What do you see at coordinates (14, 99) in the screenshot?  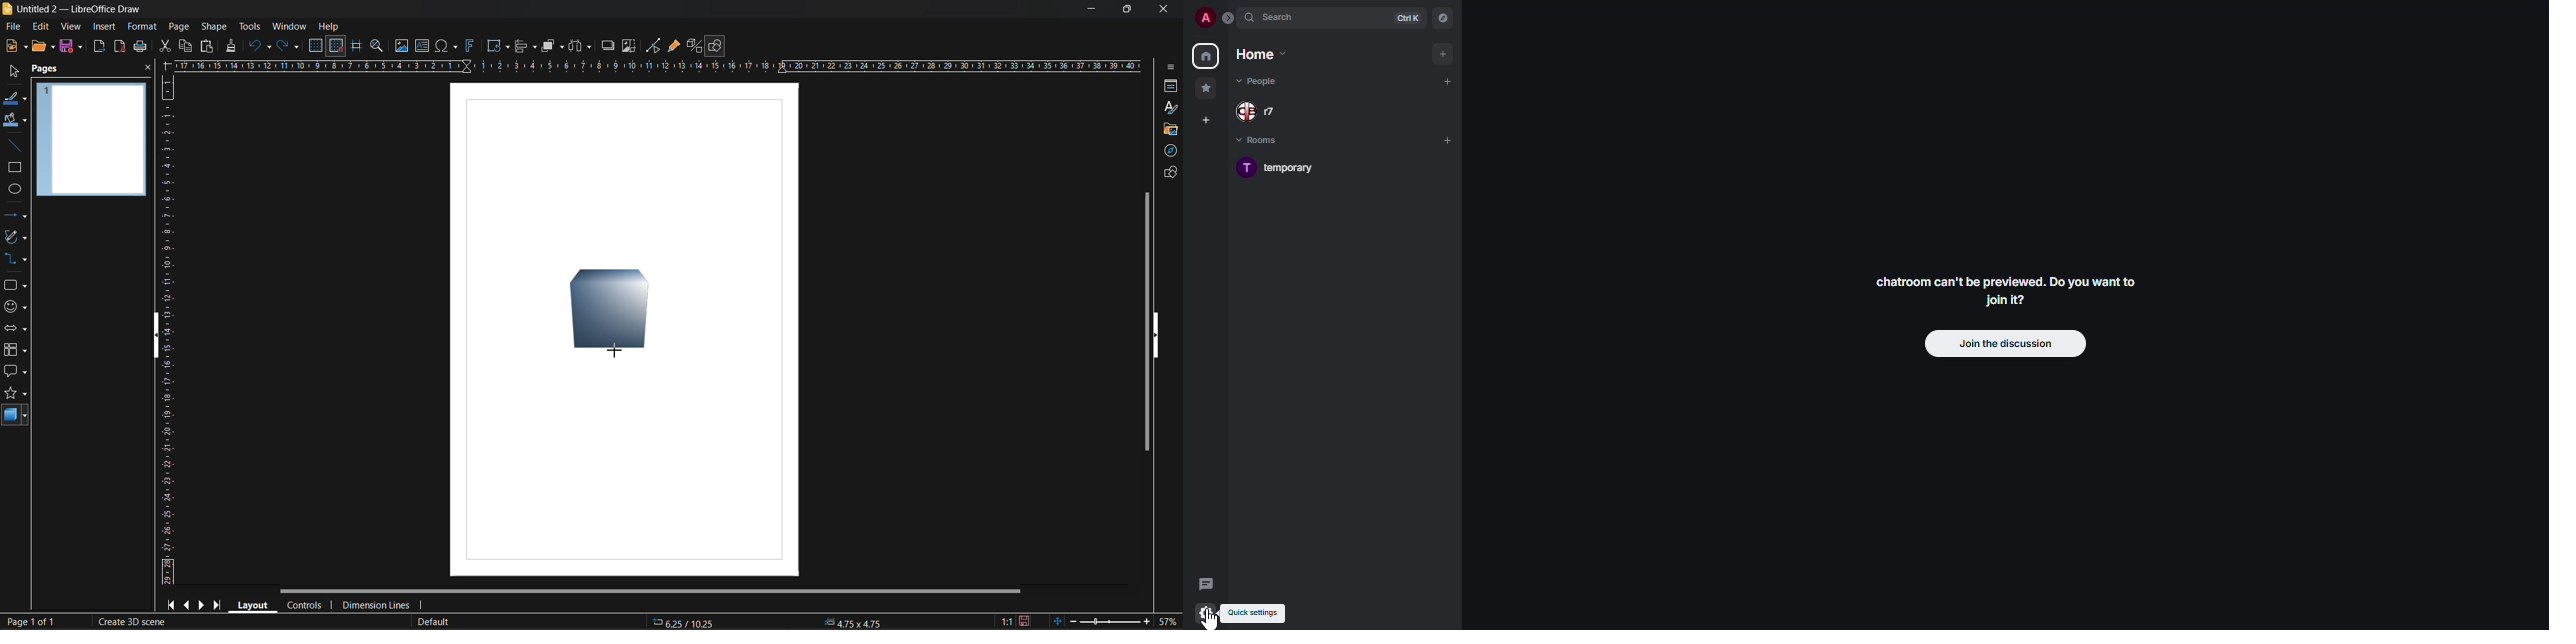 I see `line color` at bounding box center [14, 99].